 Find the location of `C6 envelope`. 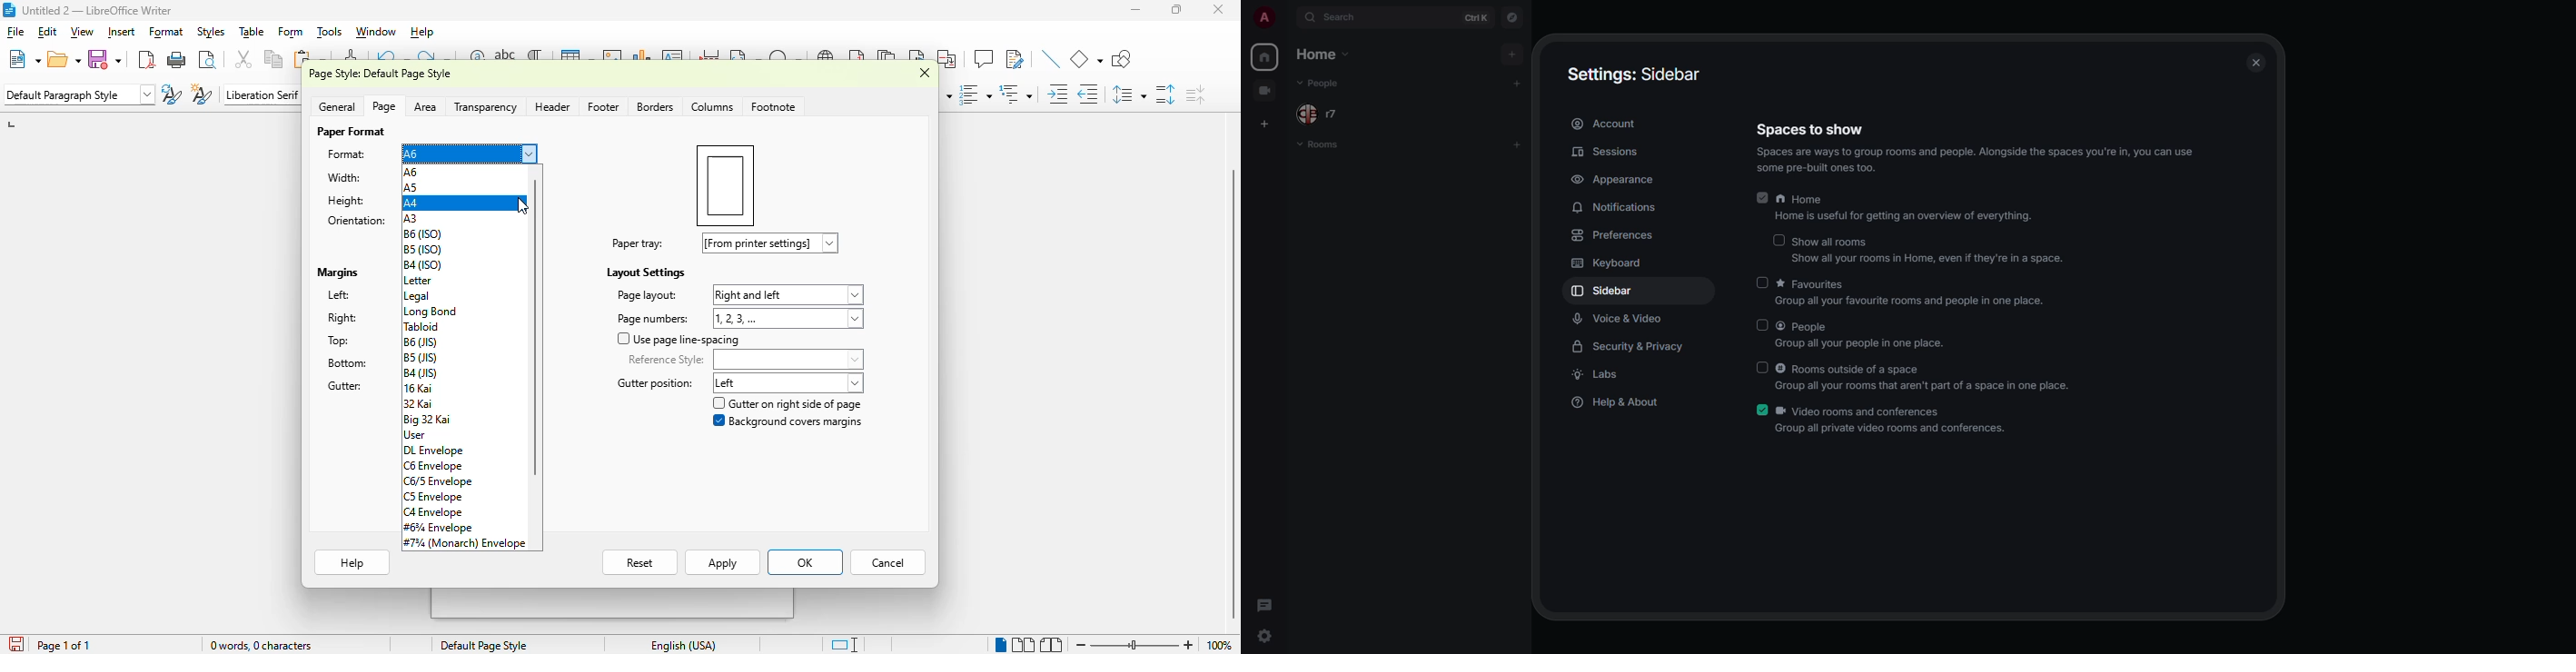

C6 envelope is located at coordinates (433, 466).